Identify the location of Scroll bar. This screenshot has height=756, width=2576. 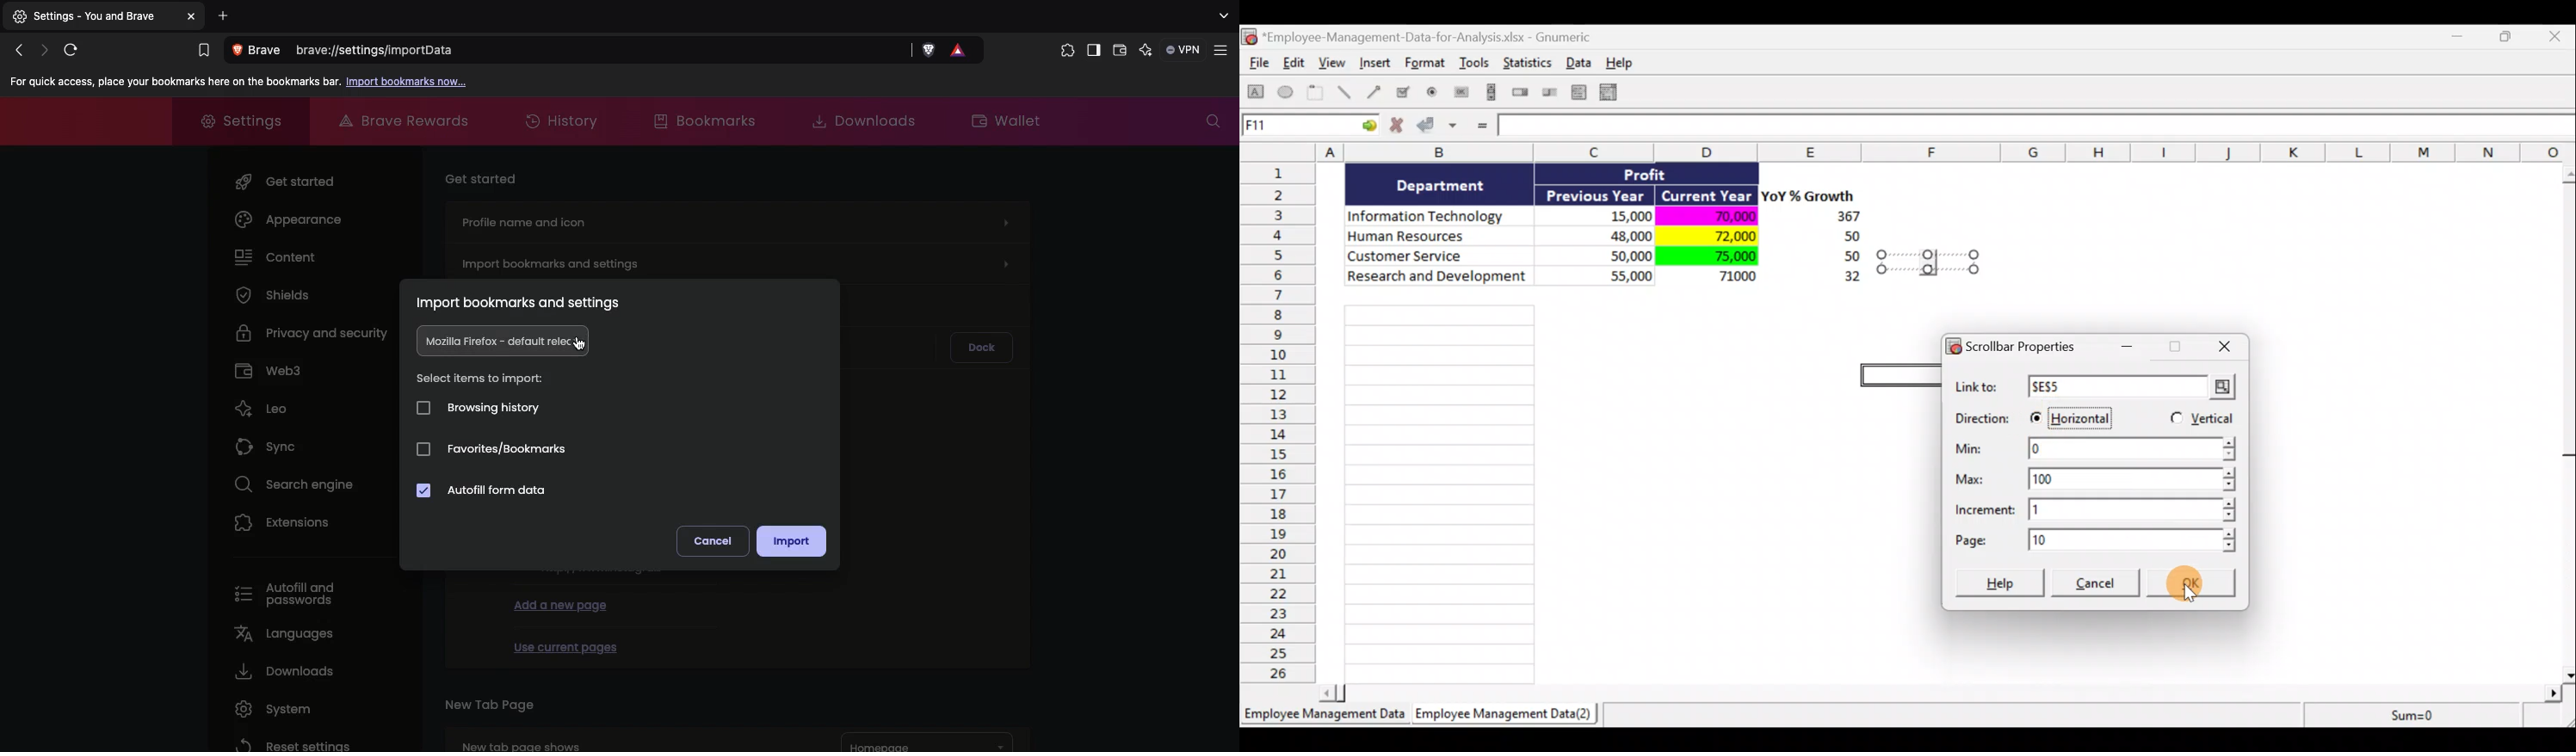
(1946, 691).